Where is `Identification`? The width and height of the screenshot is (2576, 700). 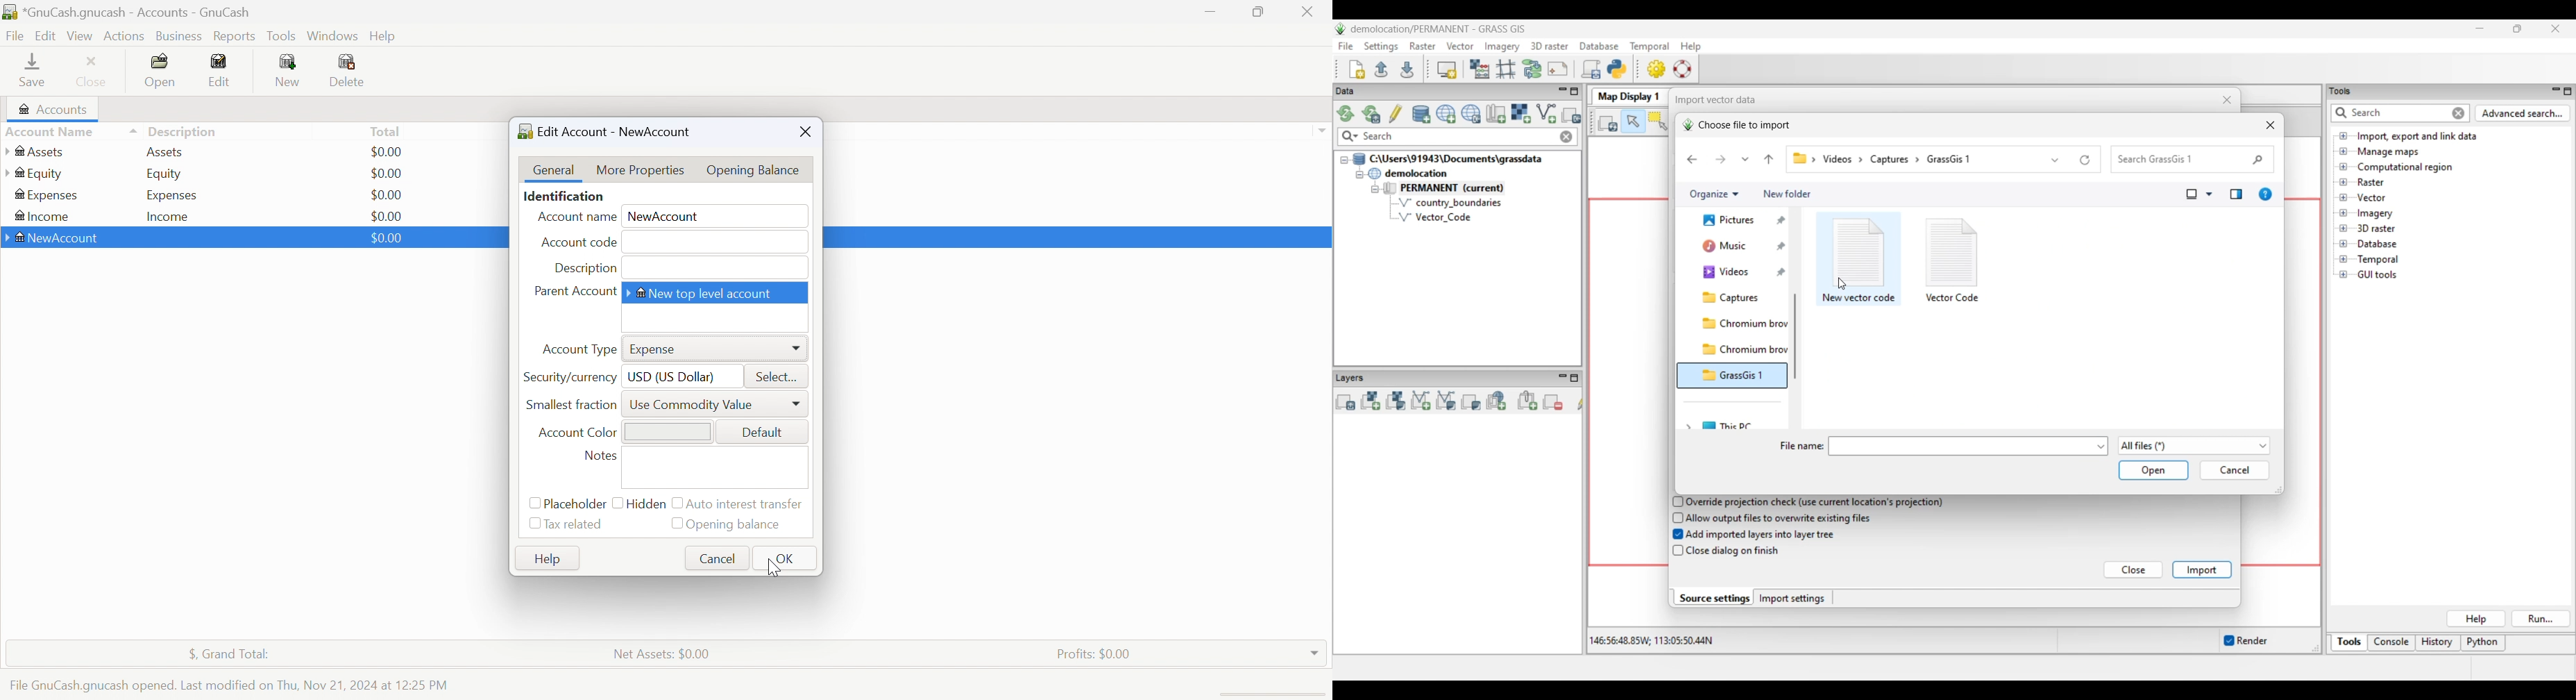 Identification is located at coordinates (565, 197).